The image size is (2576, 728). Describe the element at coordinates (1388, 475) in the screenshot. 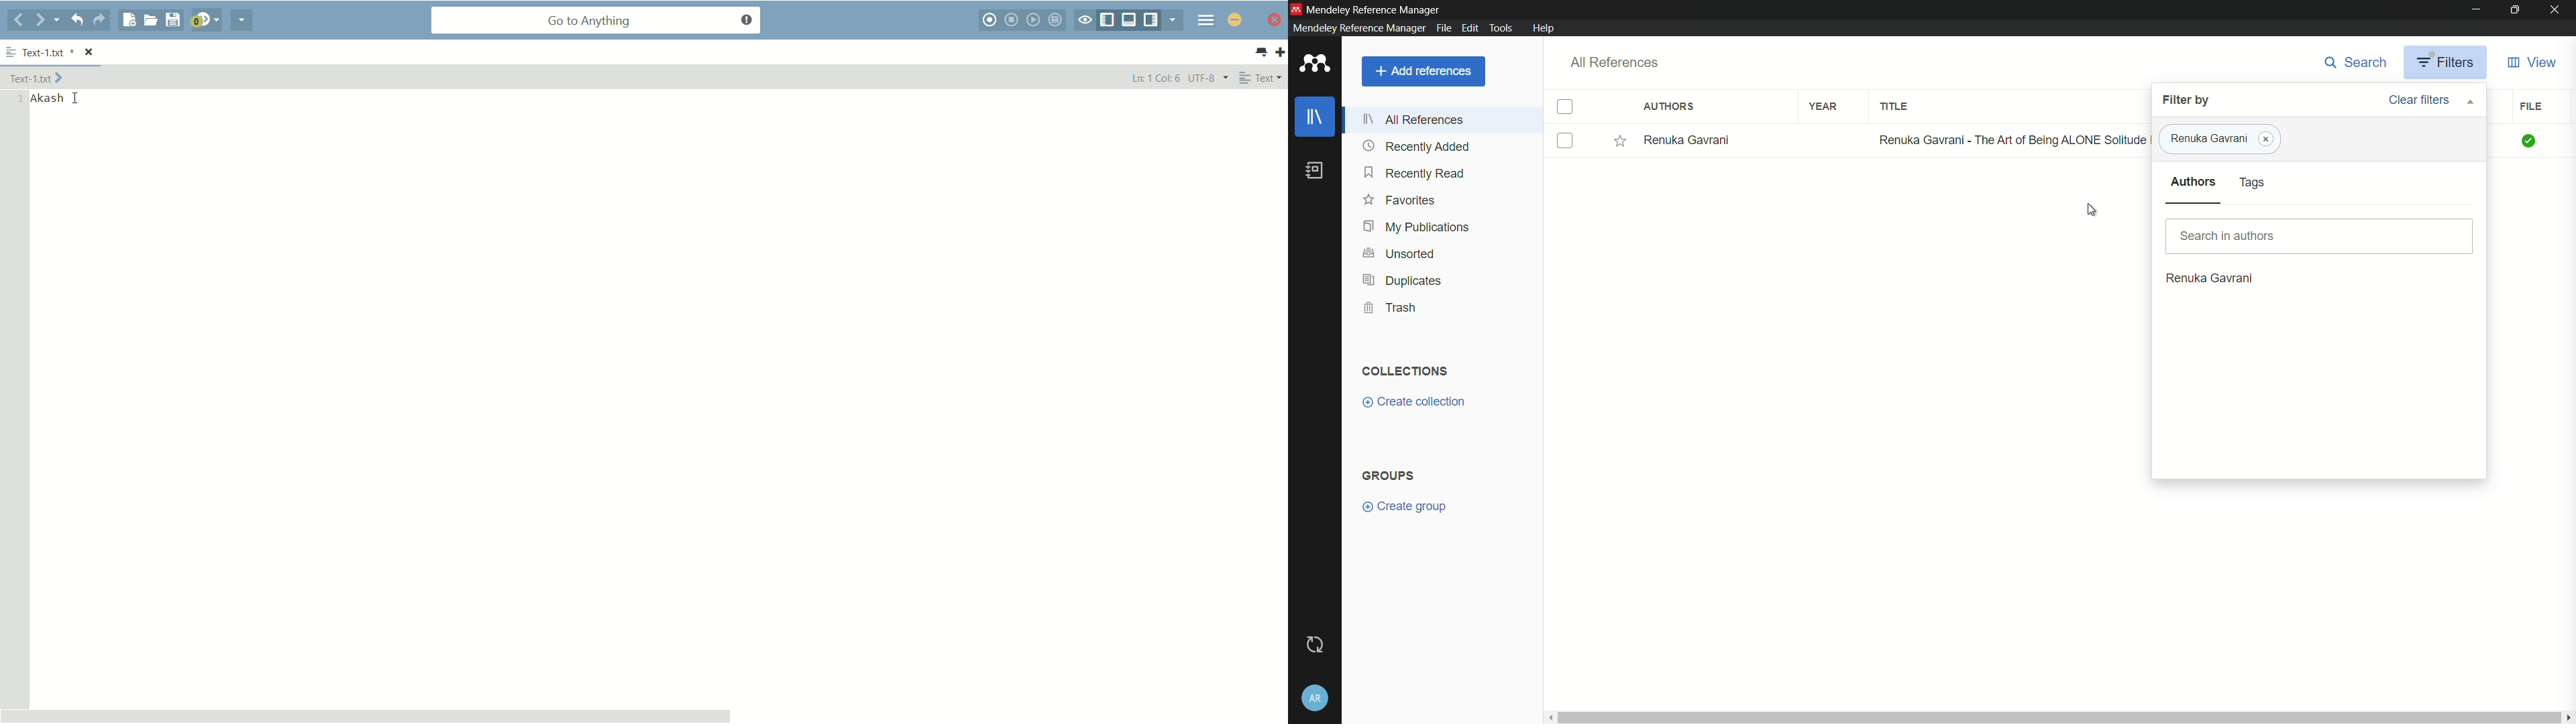

I see `groups` at that location.